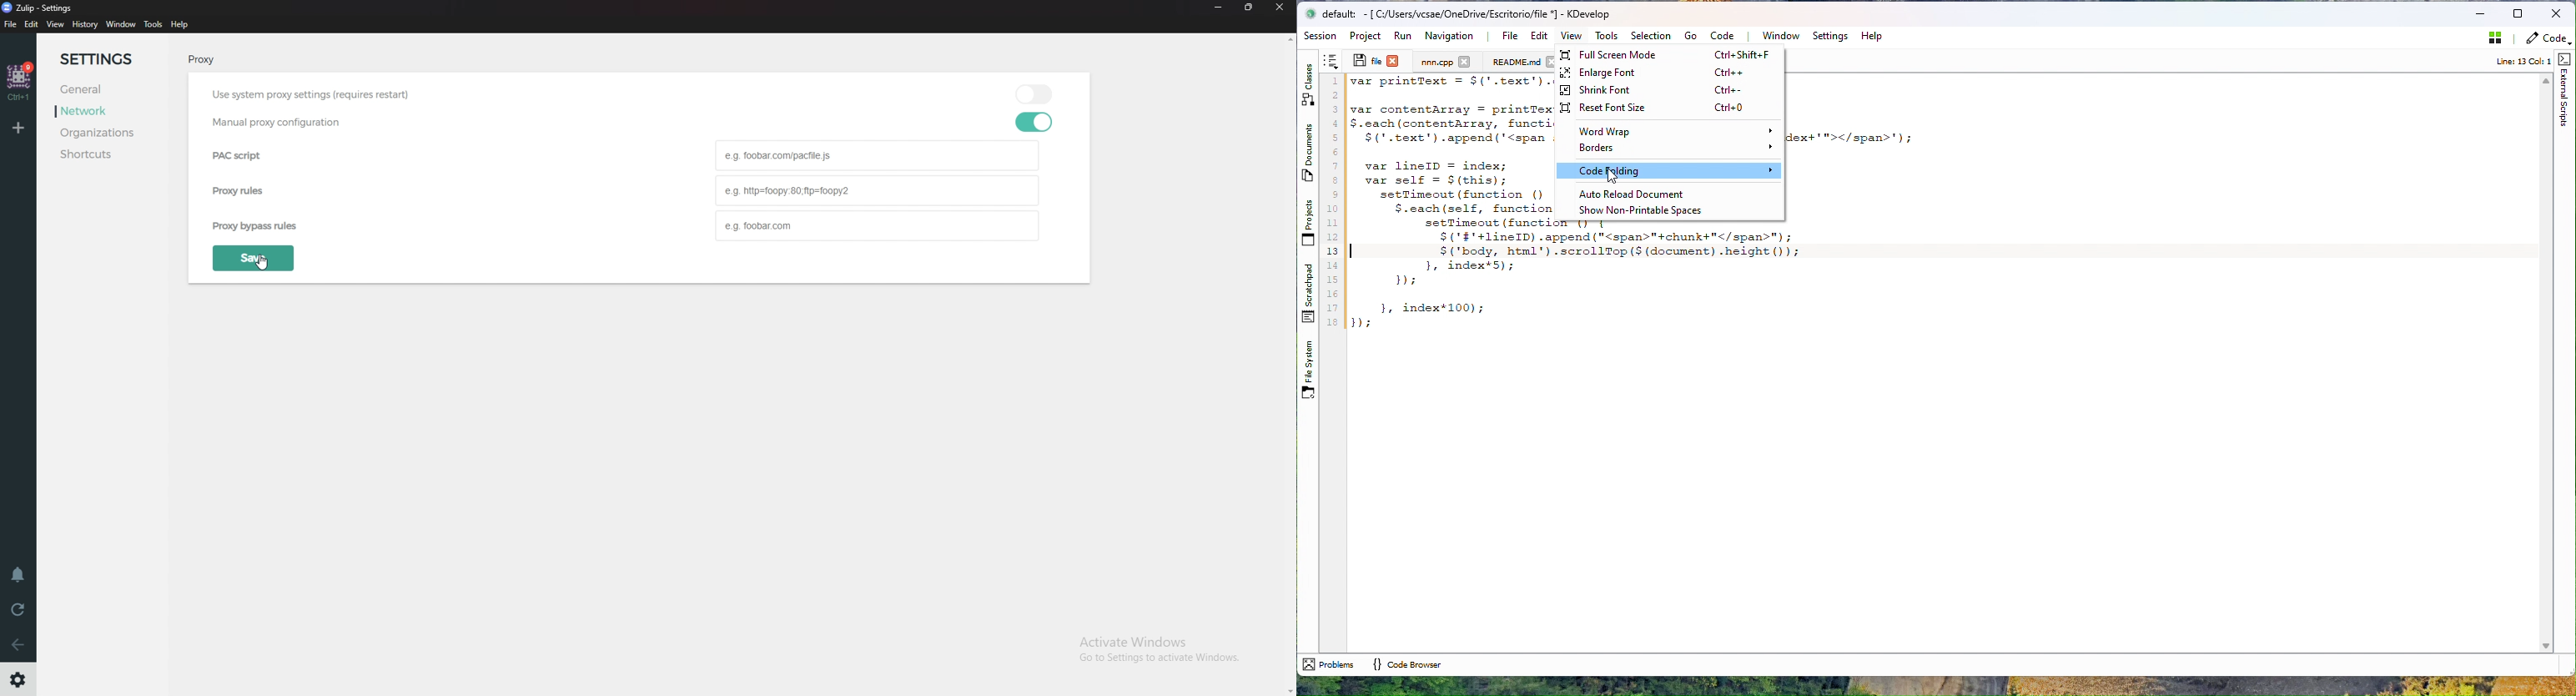 This screenshot has height=700, width=2576. Describe the element at coordinates (110, 60) in the screenshot. I see `Settings` at that location.